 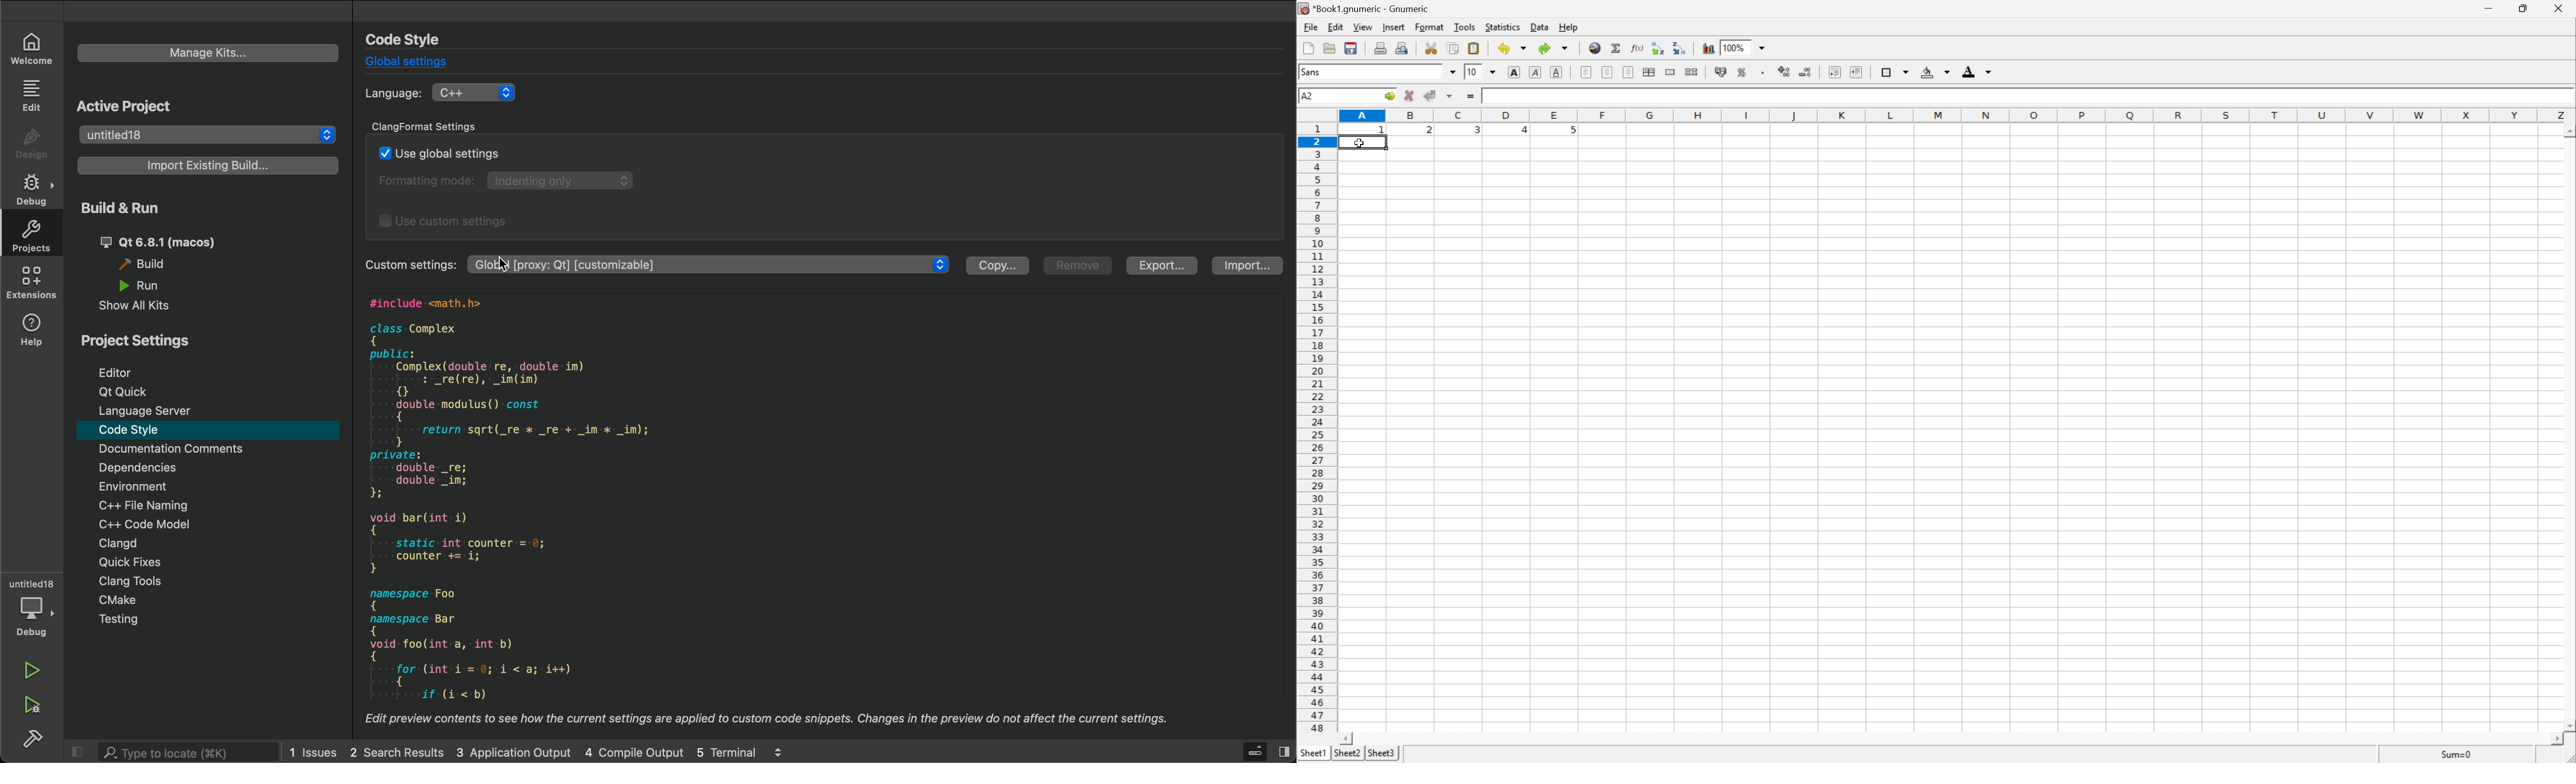 I want to click on clang tools, so click(x=133, y=582).